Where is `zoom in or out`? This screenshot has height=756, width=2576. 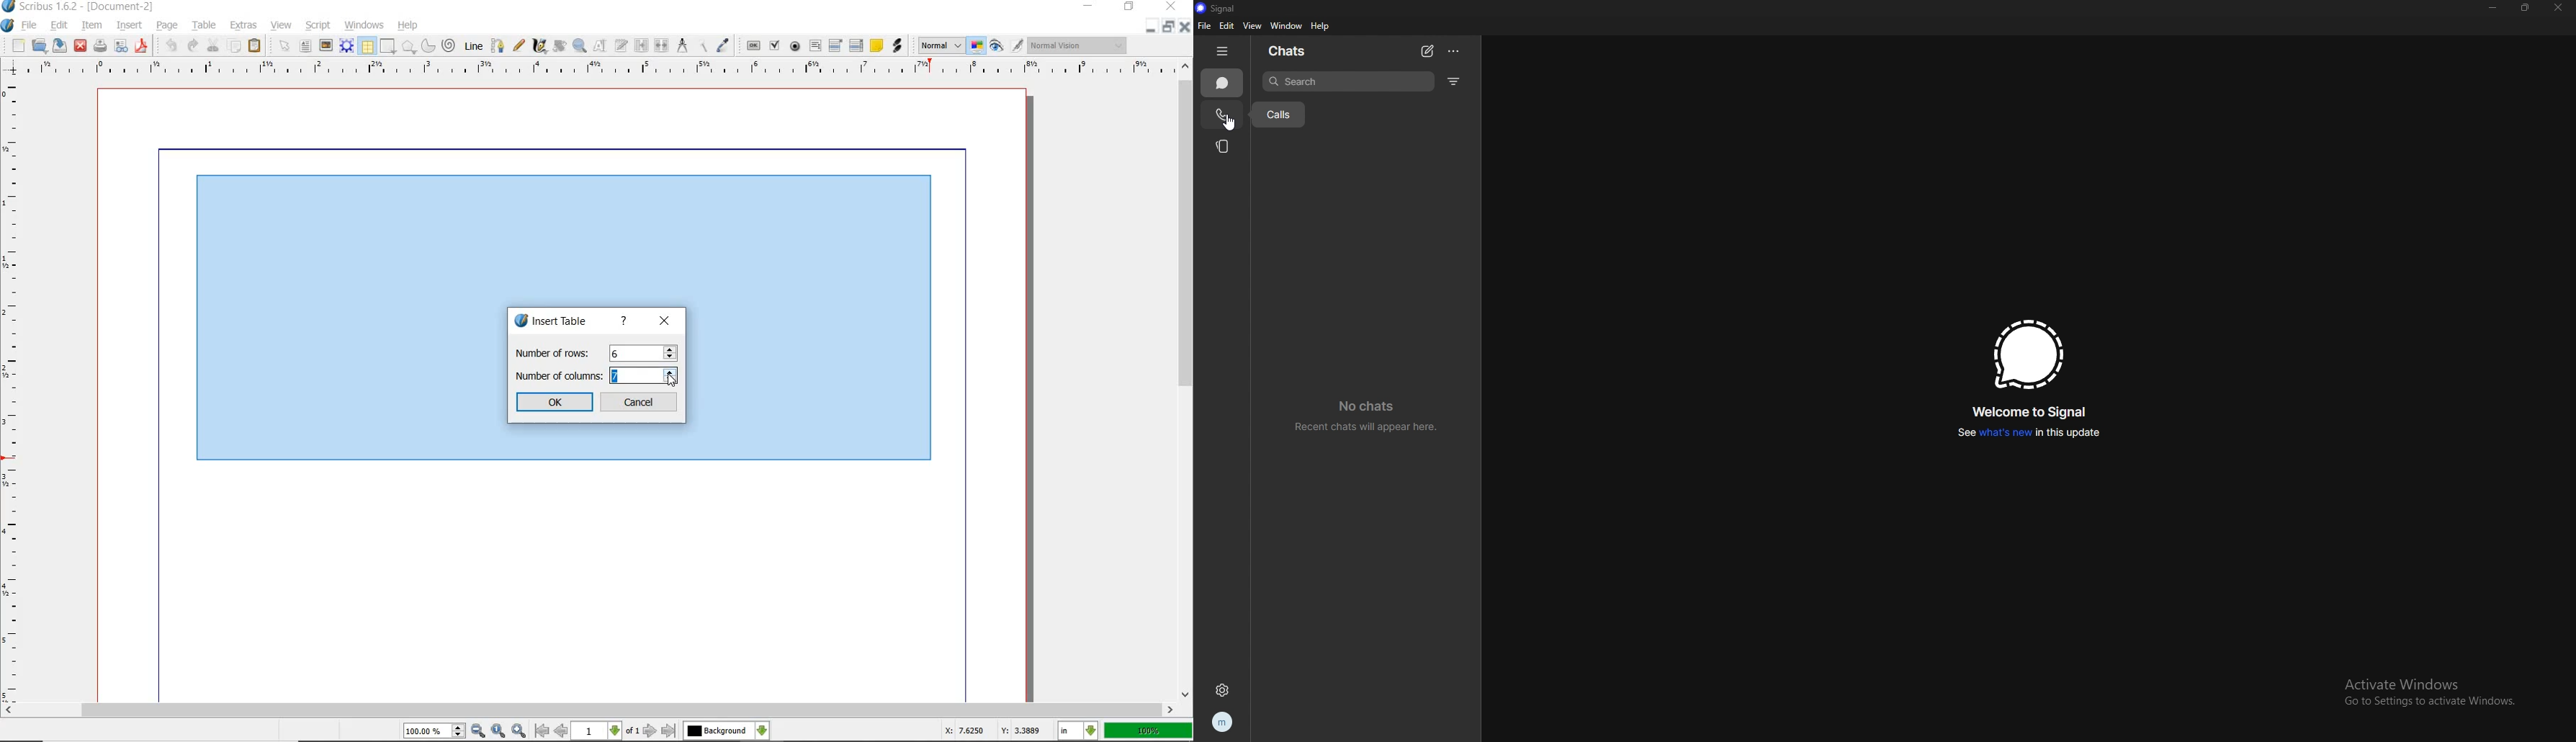
zoom in or out is located at coordinates (578, 46).